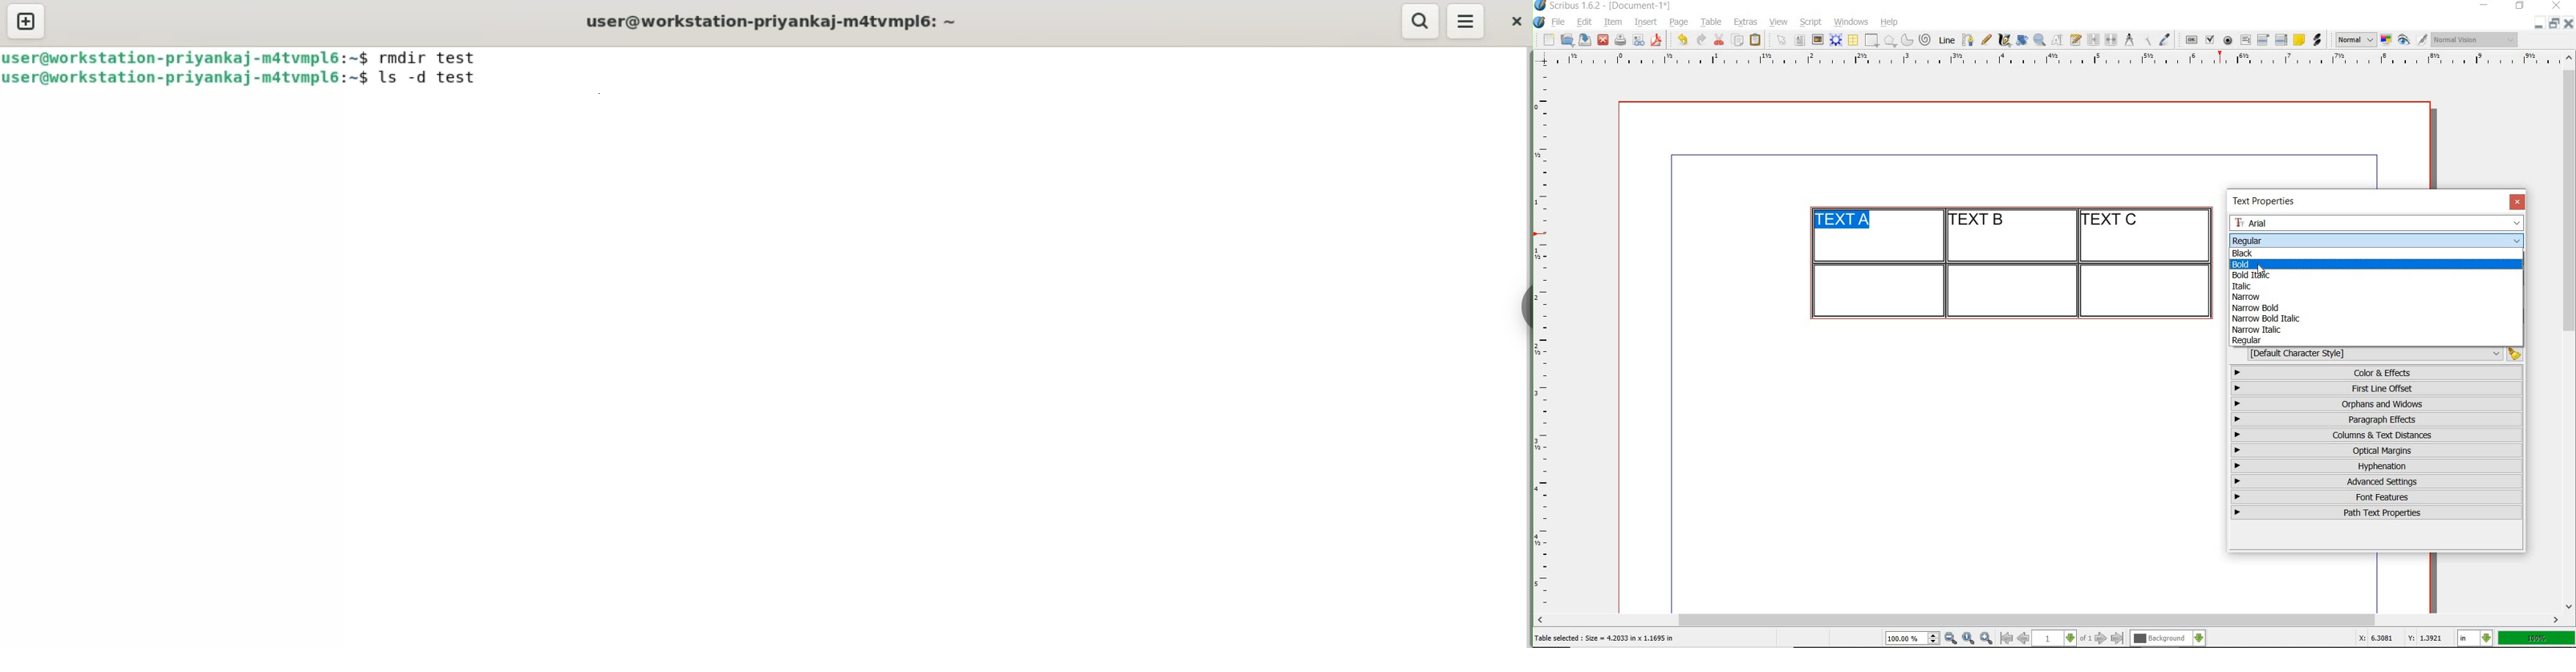  I want to click on select the current layer, so click(2168, 639).